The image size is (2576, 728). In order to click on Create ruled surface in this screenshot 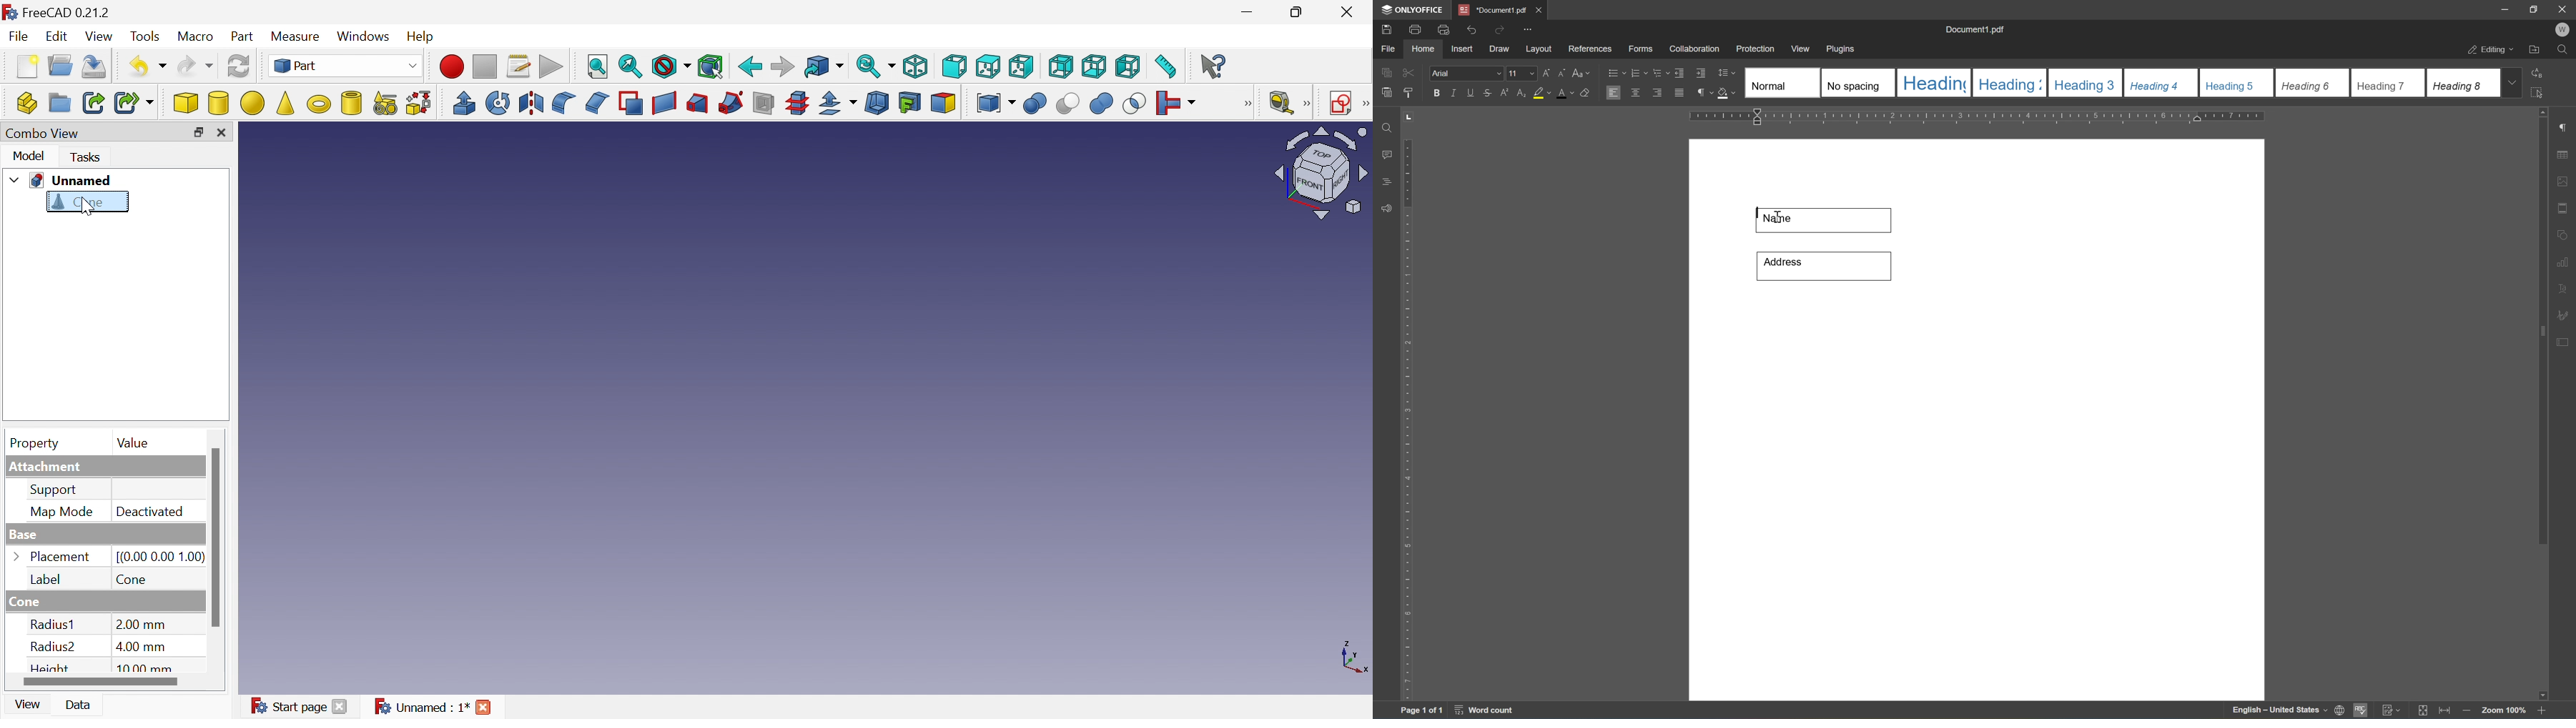, I will do `click(664, 103)`.